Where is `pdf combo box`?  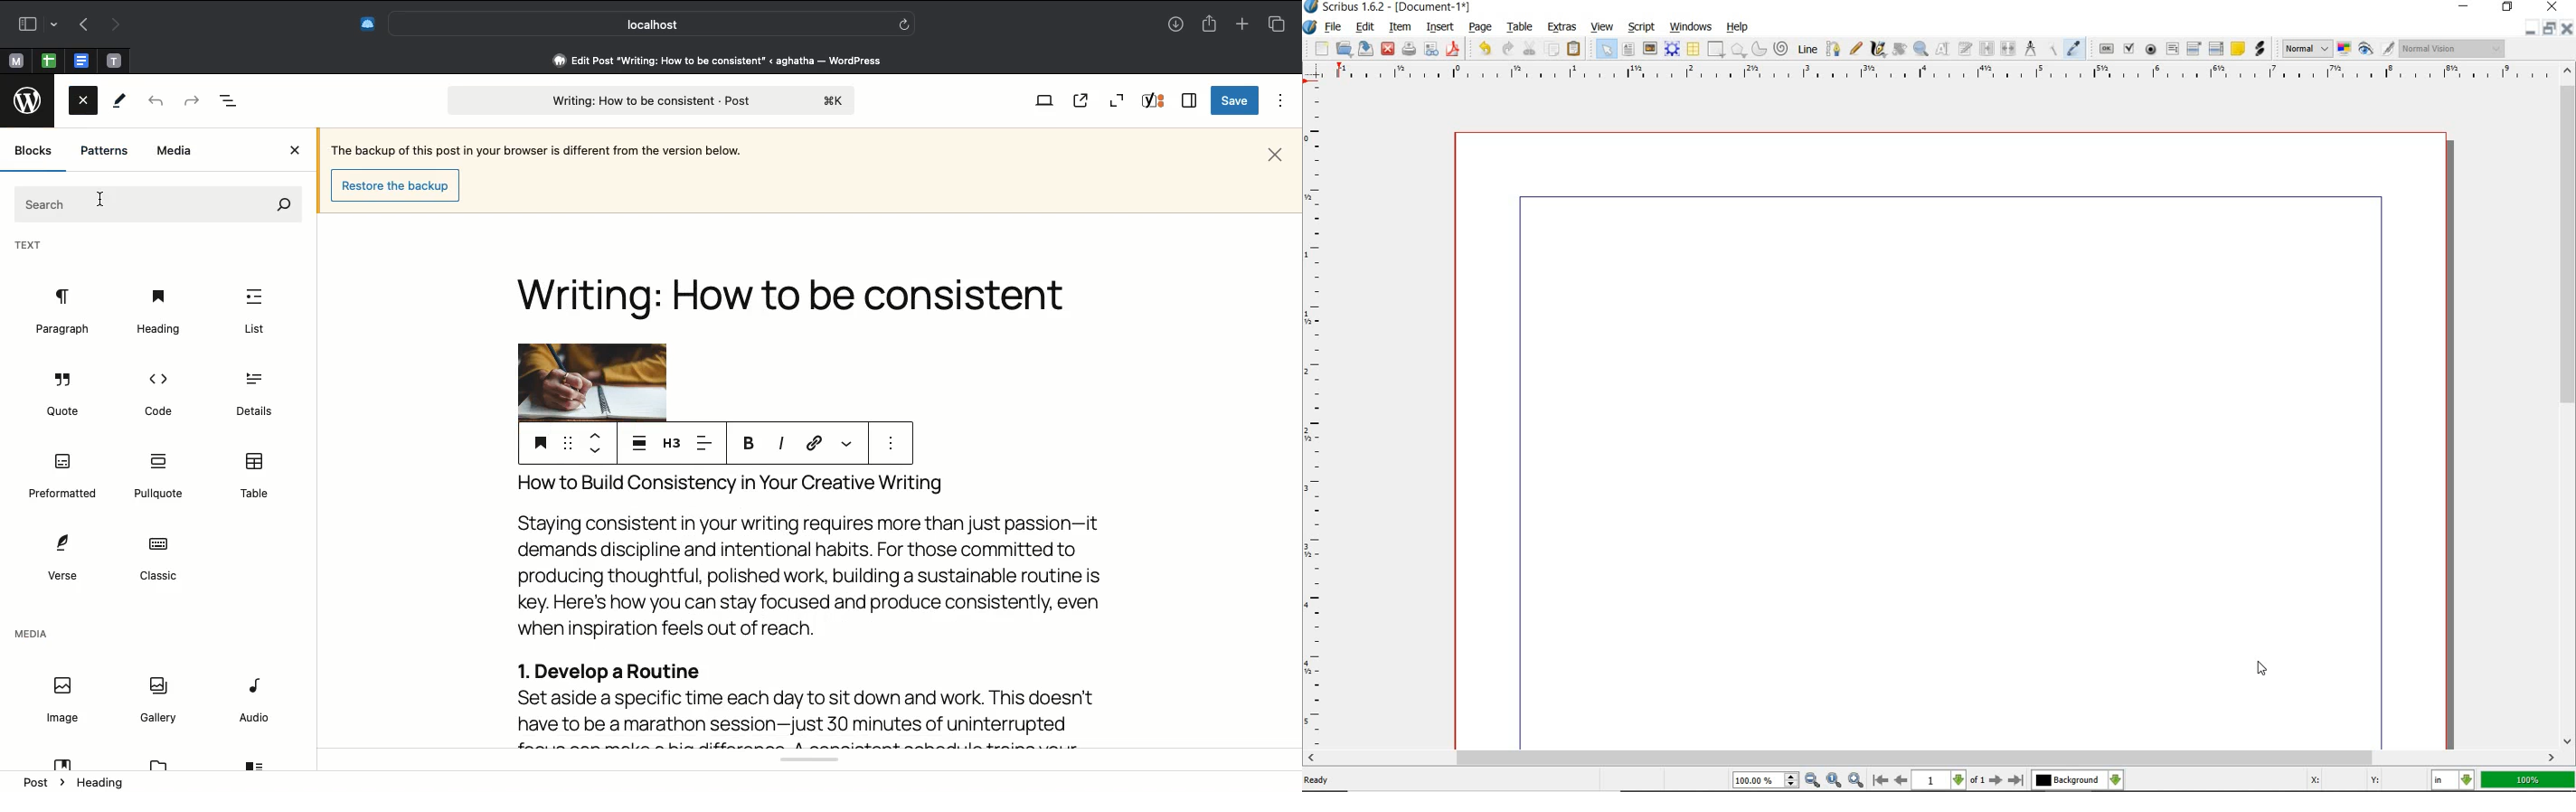 pdf combo box is located at coordinates (2194, 49).